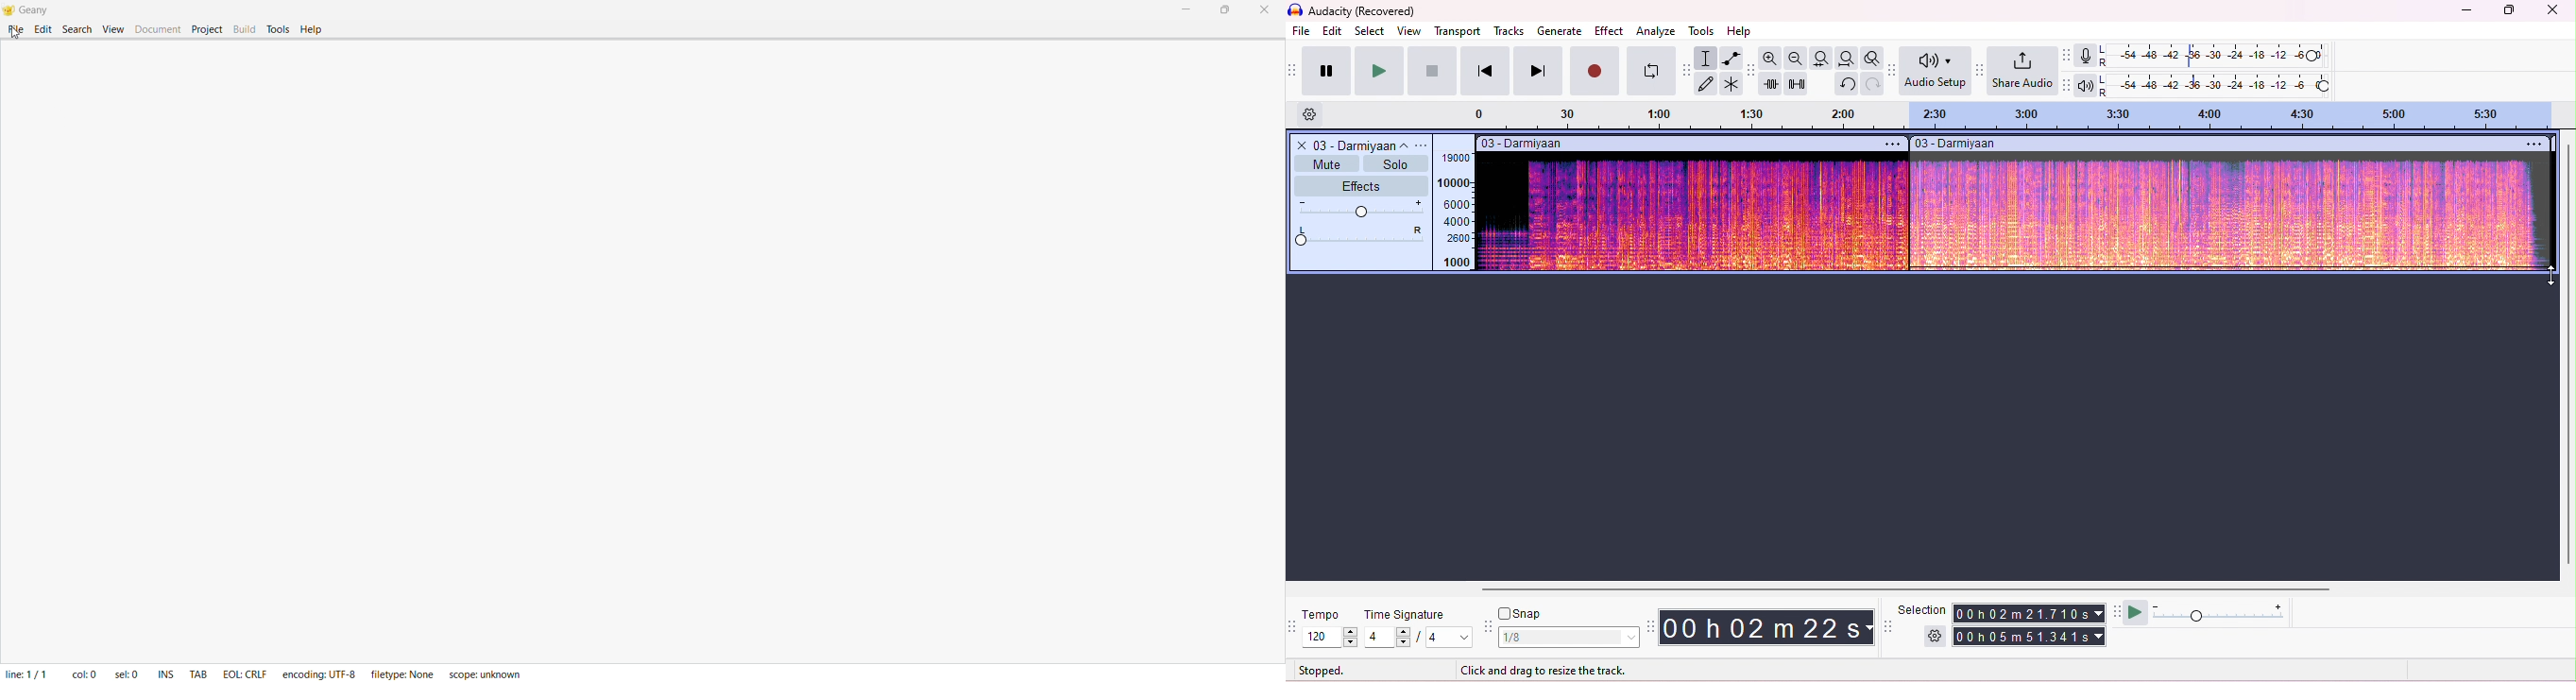 Image resolution: width=2576 pixels, height=700 pixels. Describe the element at coordinates (244, 28) in the screenshot. I see `Build` at that location.